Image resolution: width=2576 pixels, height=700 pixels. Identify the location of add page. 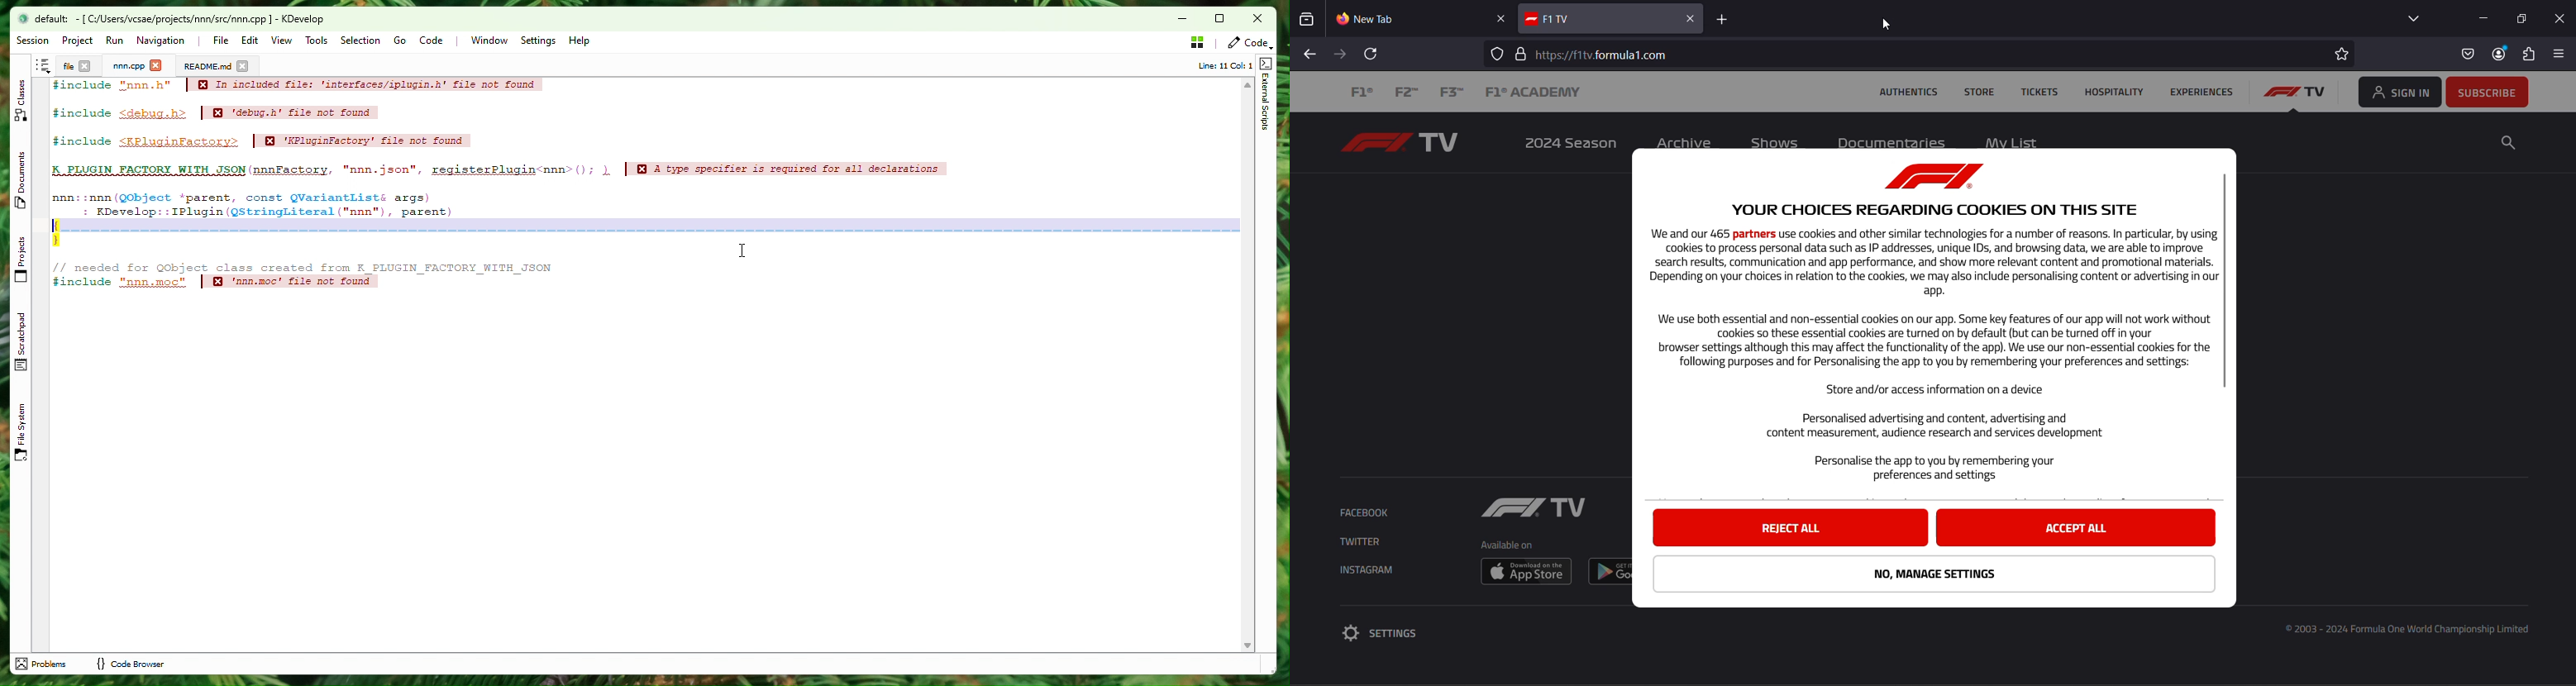
(1721, 18).